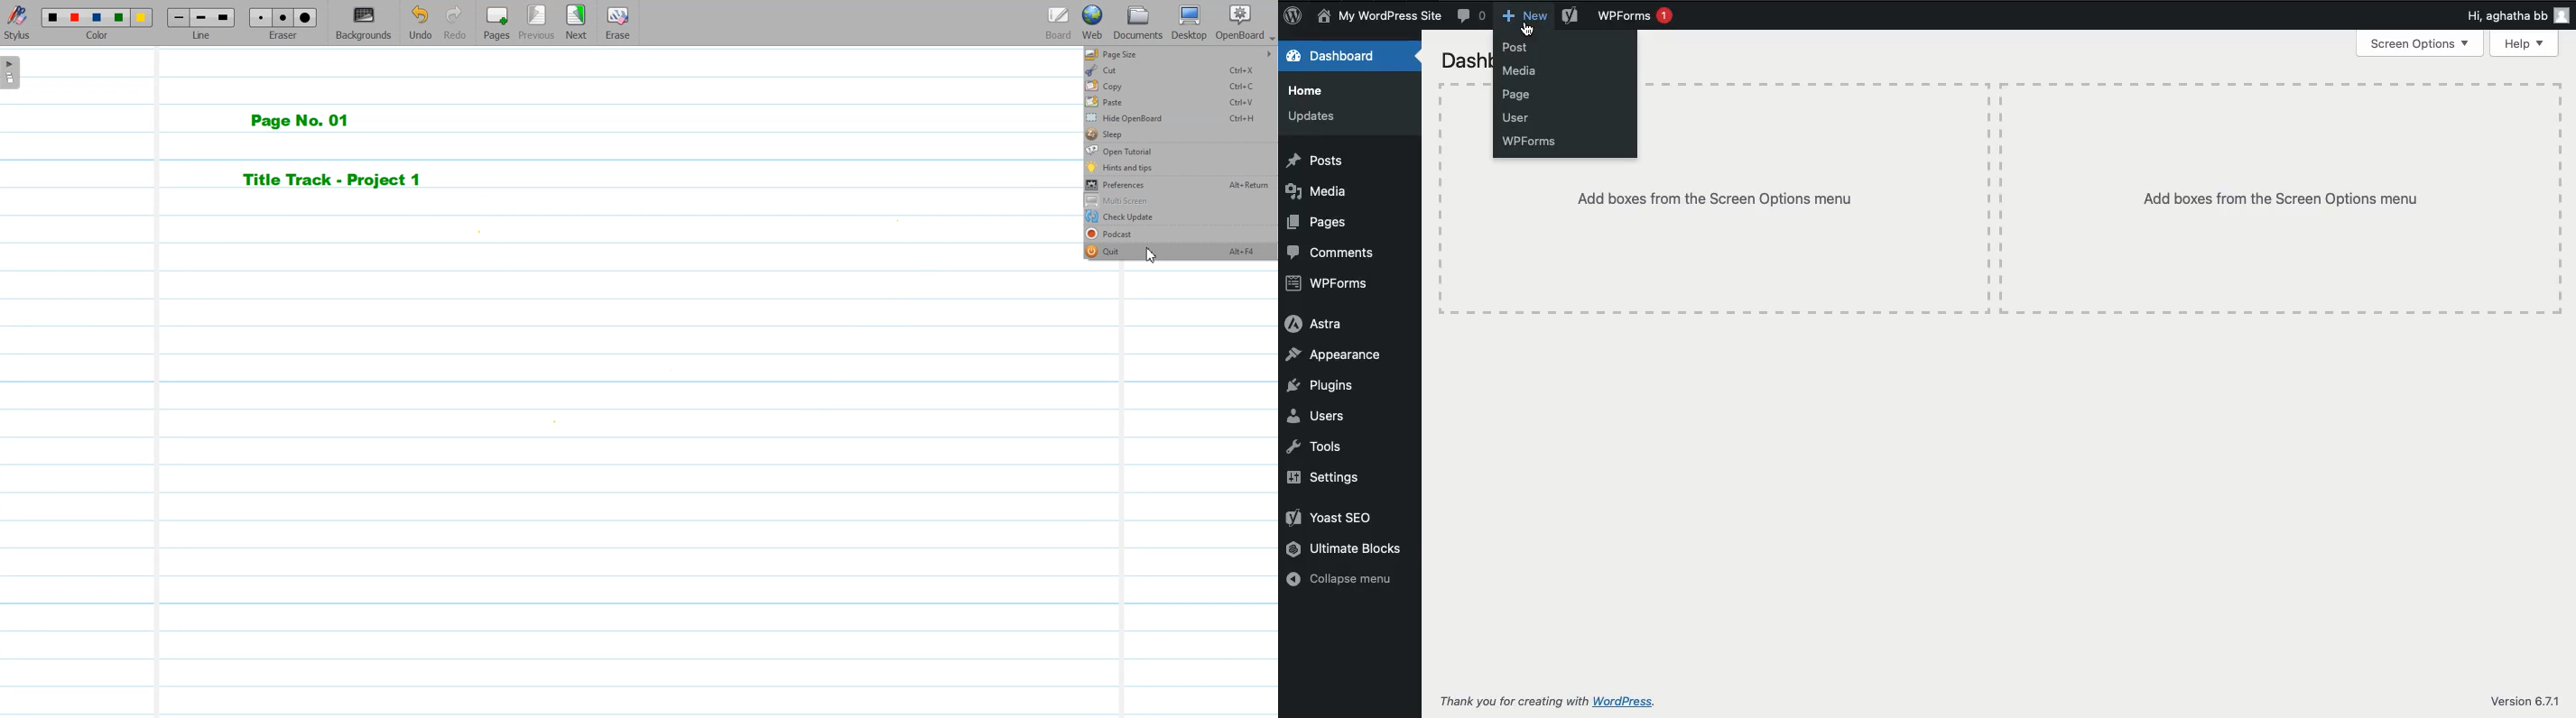 The height and width of the screenshot is (728, 2576). I want to click on Help, so click(2525, 44).